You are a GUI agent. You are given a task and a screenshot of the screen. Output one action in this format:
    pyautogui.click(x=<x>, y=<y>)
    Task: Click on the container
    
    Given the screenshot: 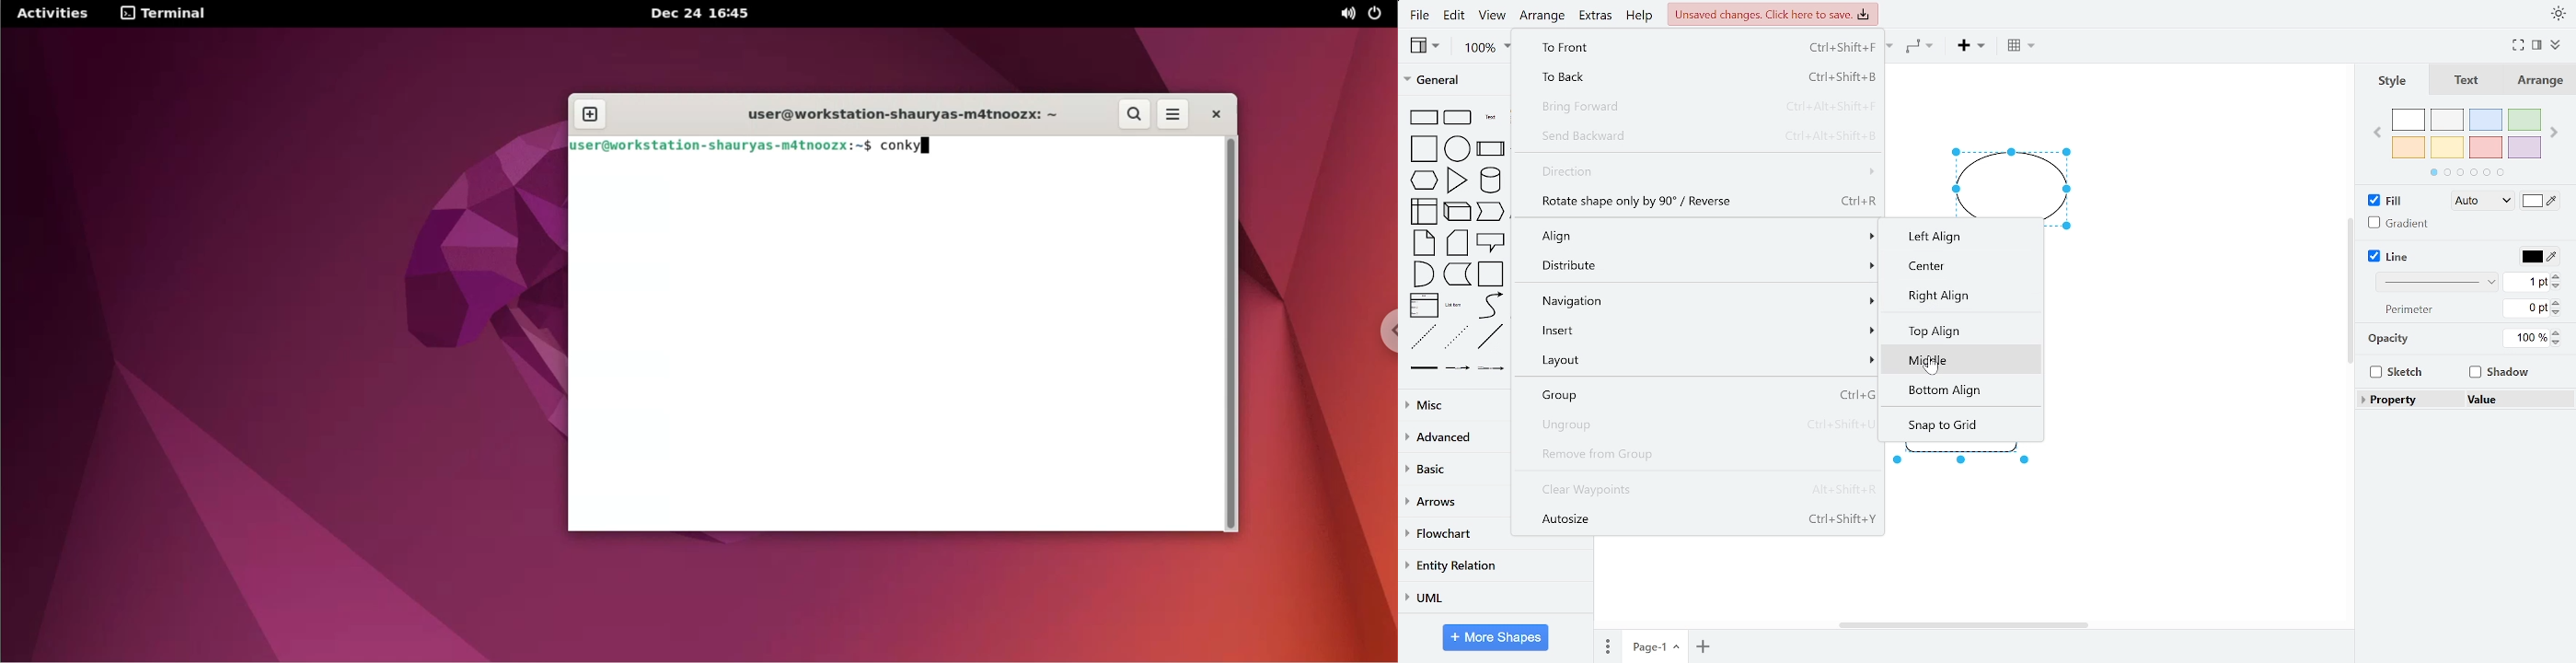 What is the action you would take?
    pyautogui.click(x=1492, y=274)
    